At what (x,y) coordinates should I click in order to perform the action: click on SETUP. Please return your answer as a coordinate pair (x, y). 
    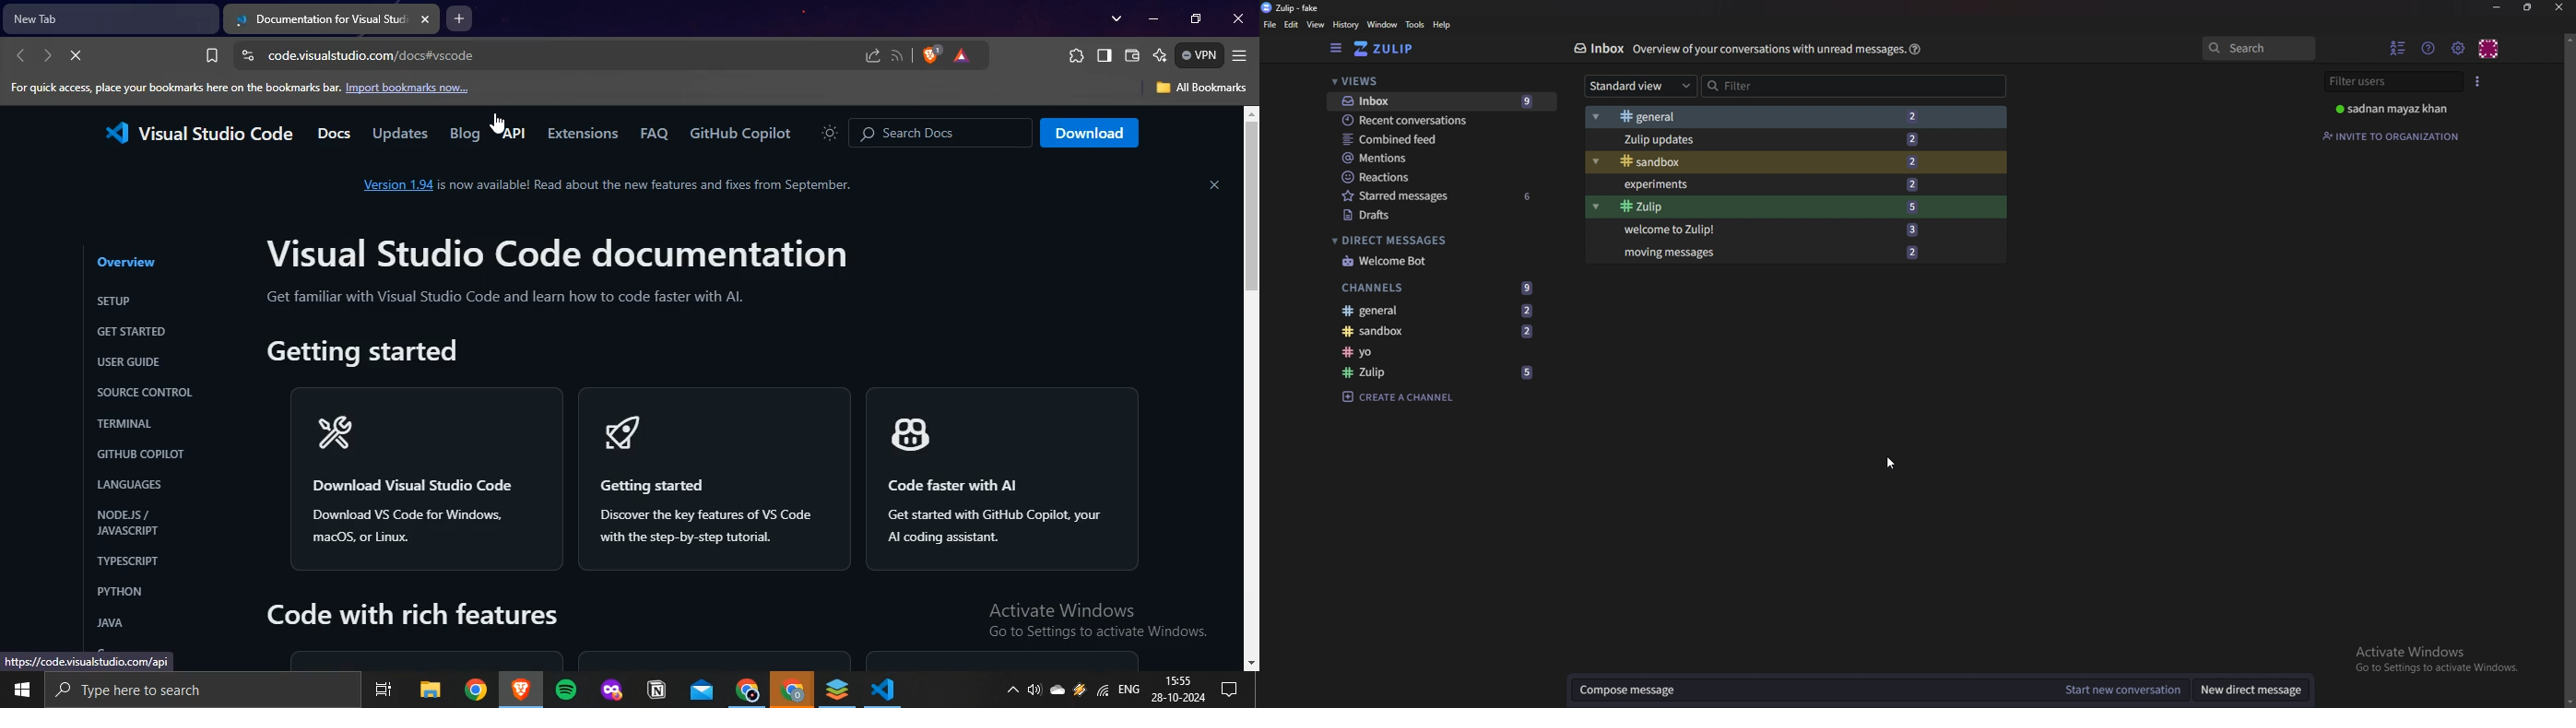
    Looking at the image, I should click on (121, 298).